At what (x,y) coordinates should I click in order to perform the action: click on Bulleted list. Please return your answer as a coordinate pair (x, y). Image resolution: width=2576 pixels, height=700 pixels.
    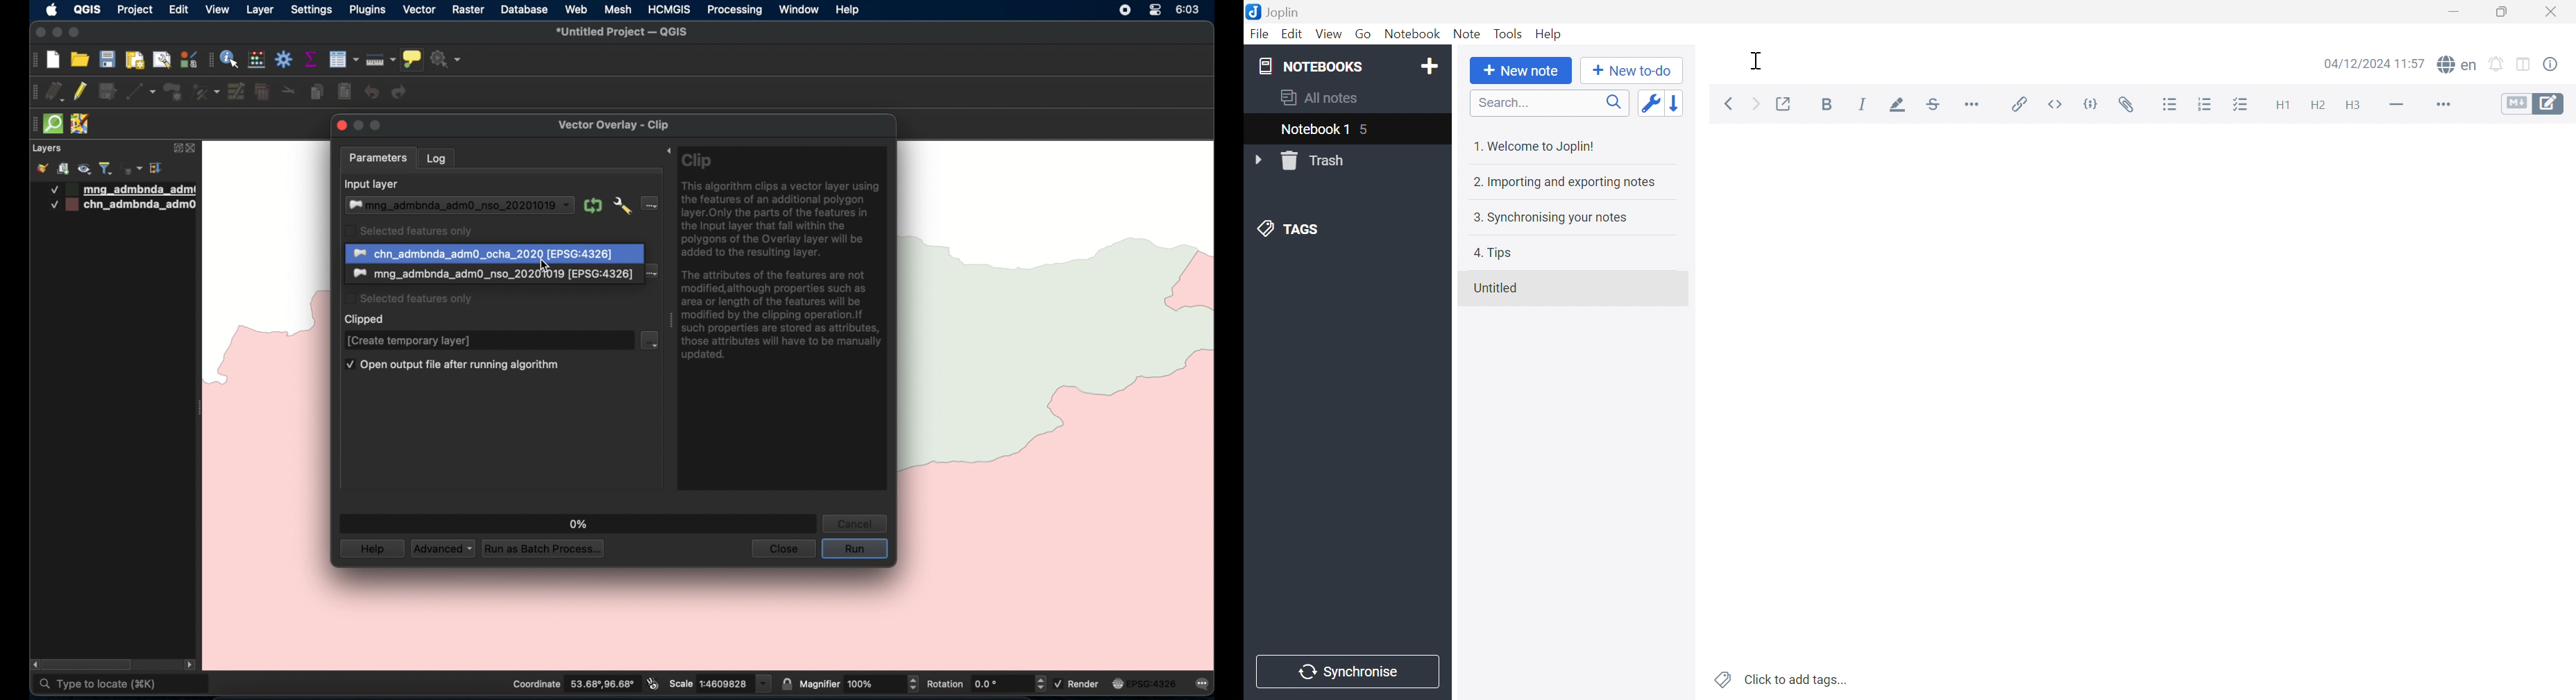
    Looking at the image, I should click on (2171, 106).